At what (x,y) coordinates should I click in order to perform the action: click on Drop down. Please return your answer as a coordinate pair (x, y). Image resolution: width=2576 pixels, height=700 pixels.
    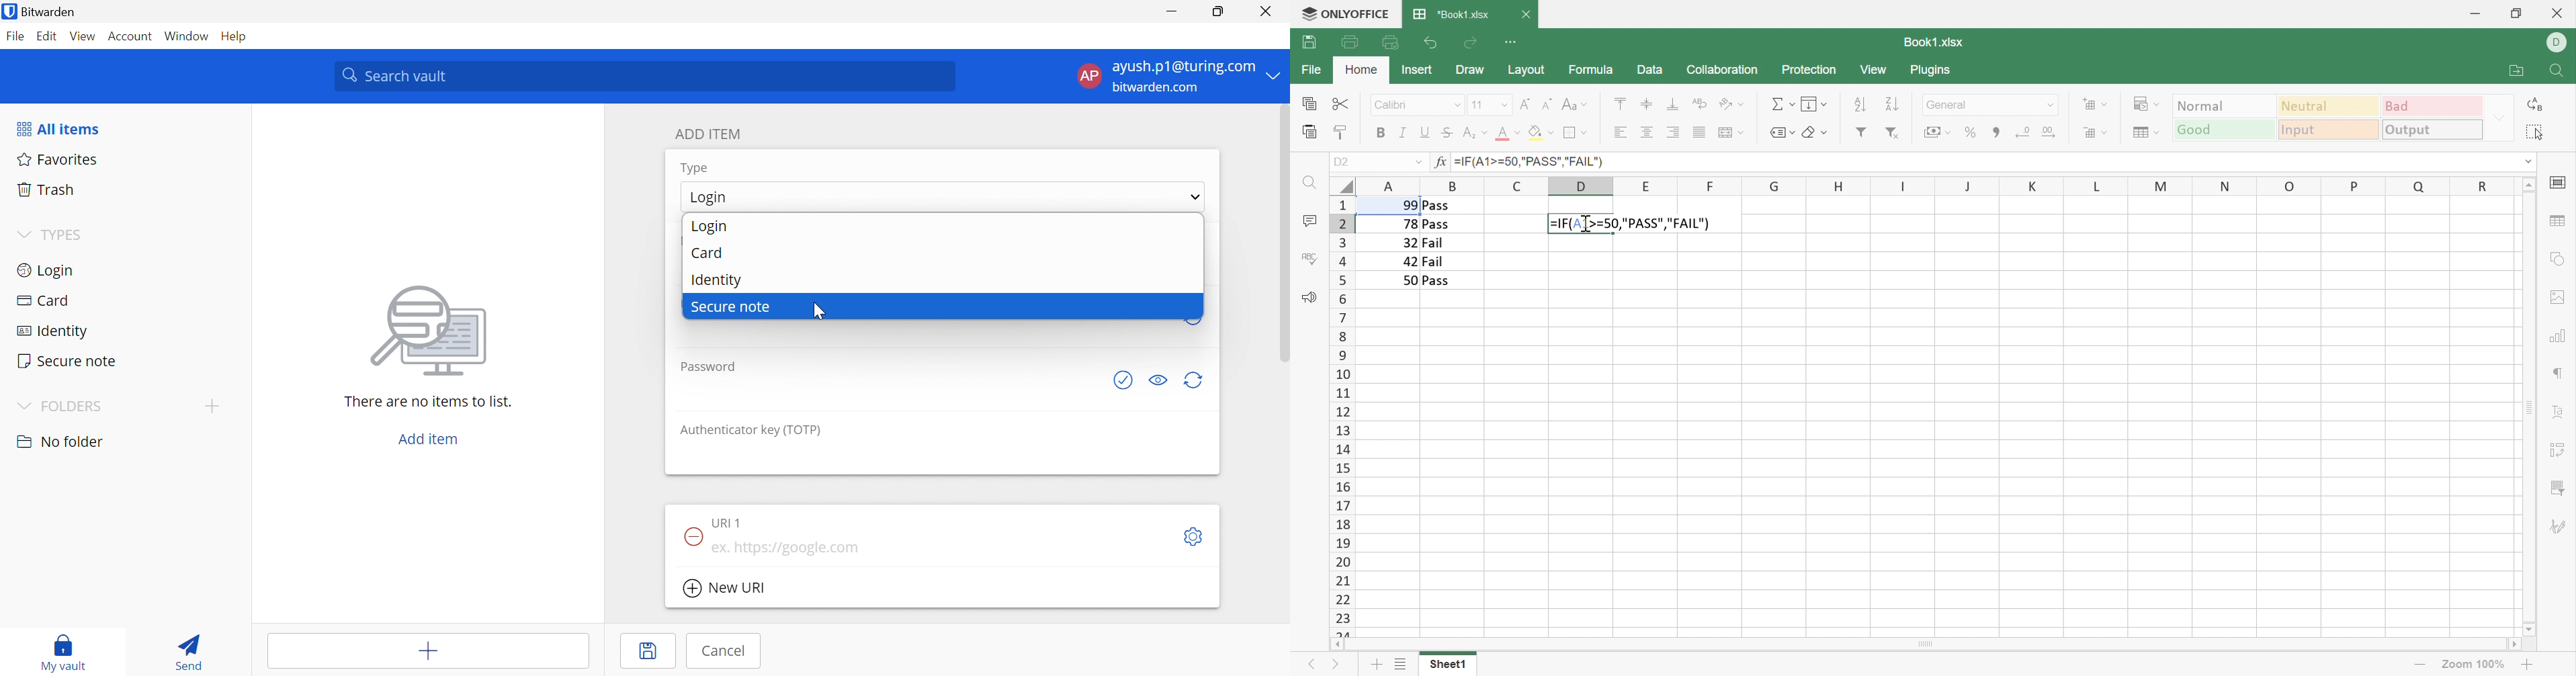
    Looking at the image, I should click on (2528, 161).